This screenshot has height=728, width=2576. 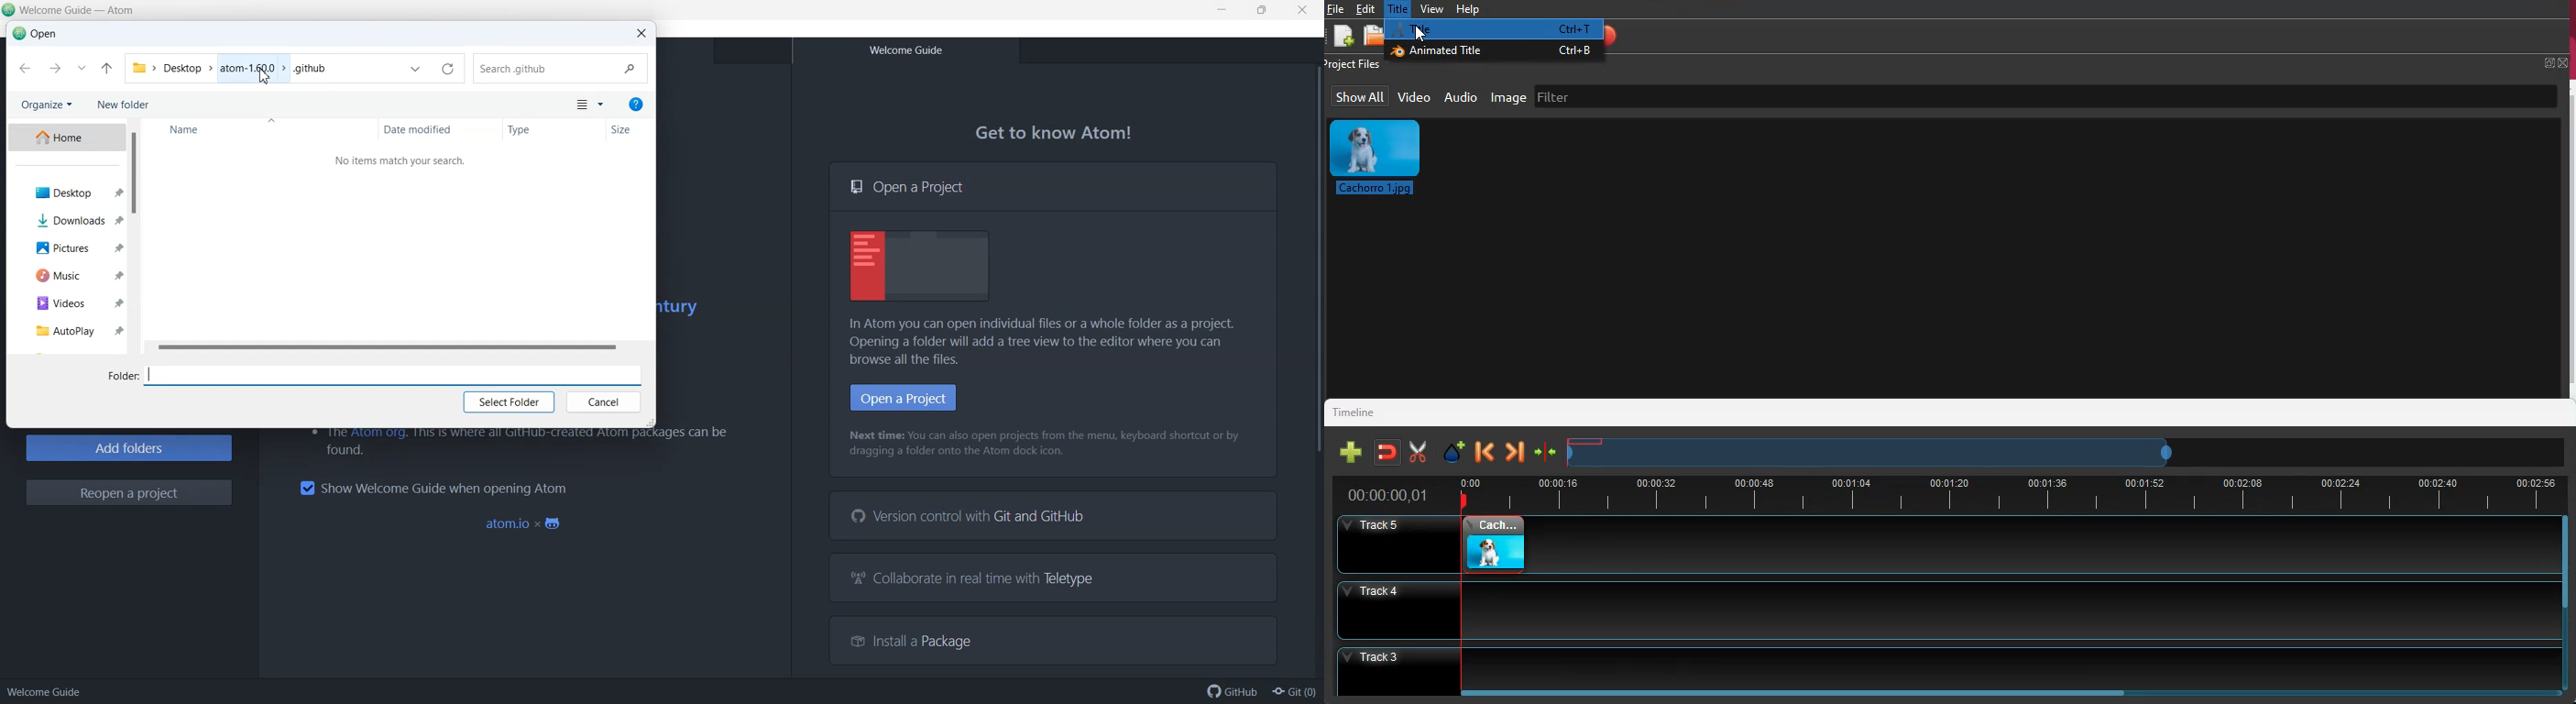 What do you see at coordinates (1811, 693) in the screenshot?
I see `Horizontal scroll bar` at bounding box center [1811, 693].